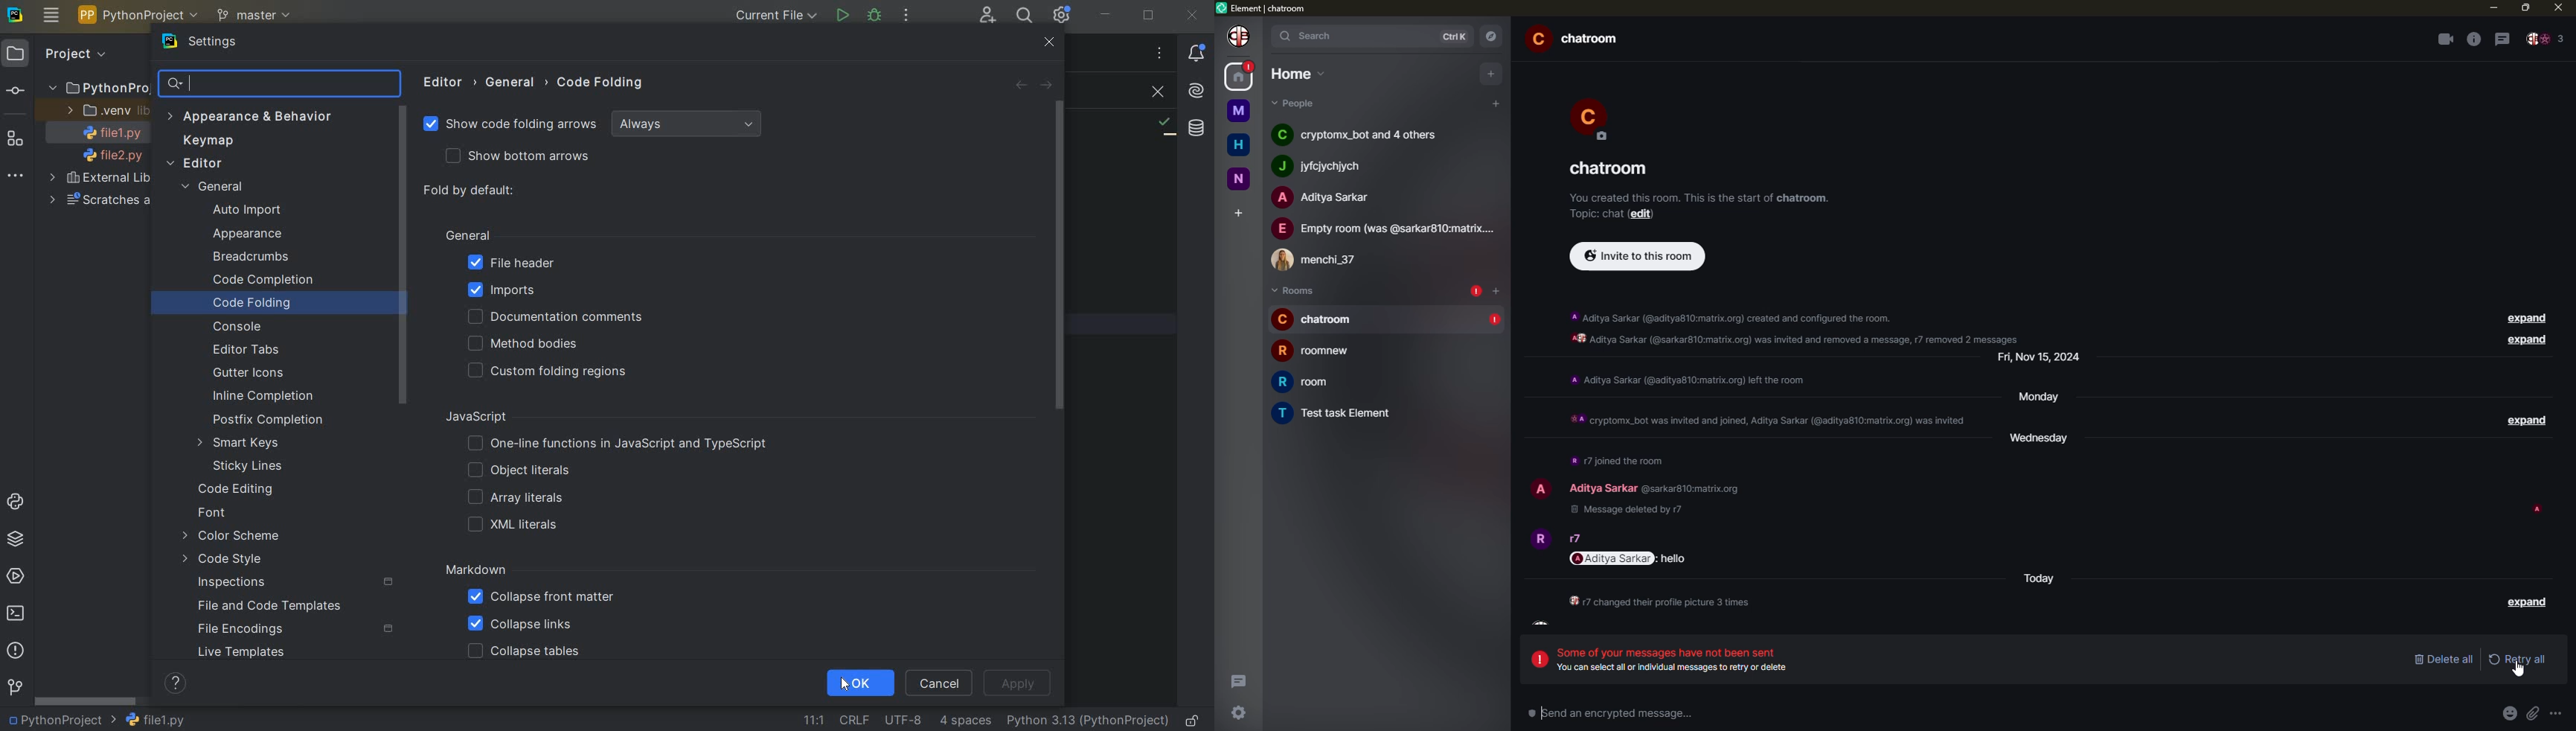 This screenshot has width=2576, height=756. Describe the element at coordinates (2492, 9) in the screenshot. I see `min` at that location.